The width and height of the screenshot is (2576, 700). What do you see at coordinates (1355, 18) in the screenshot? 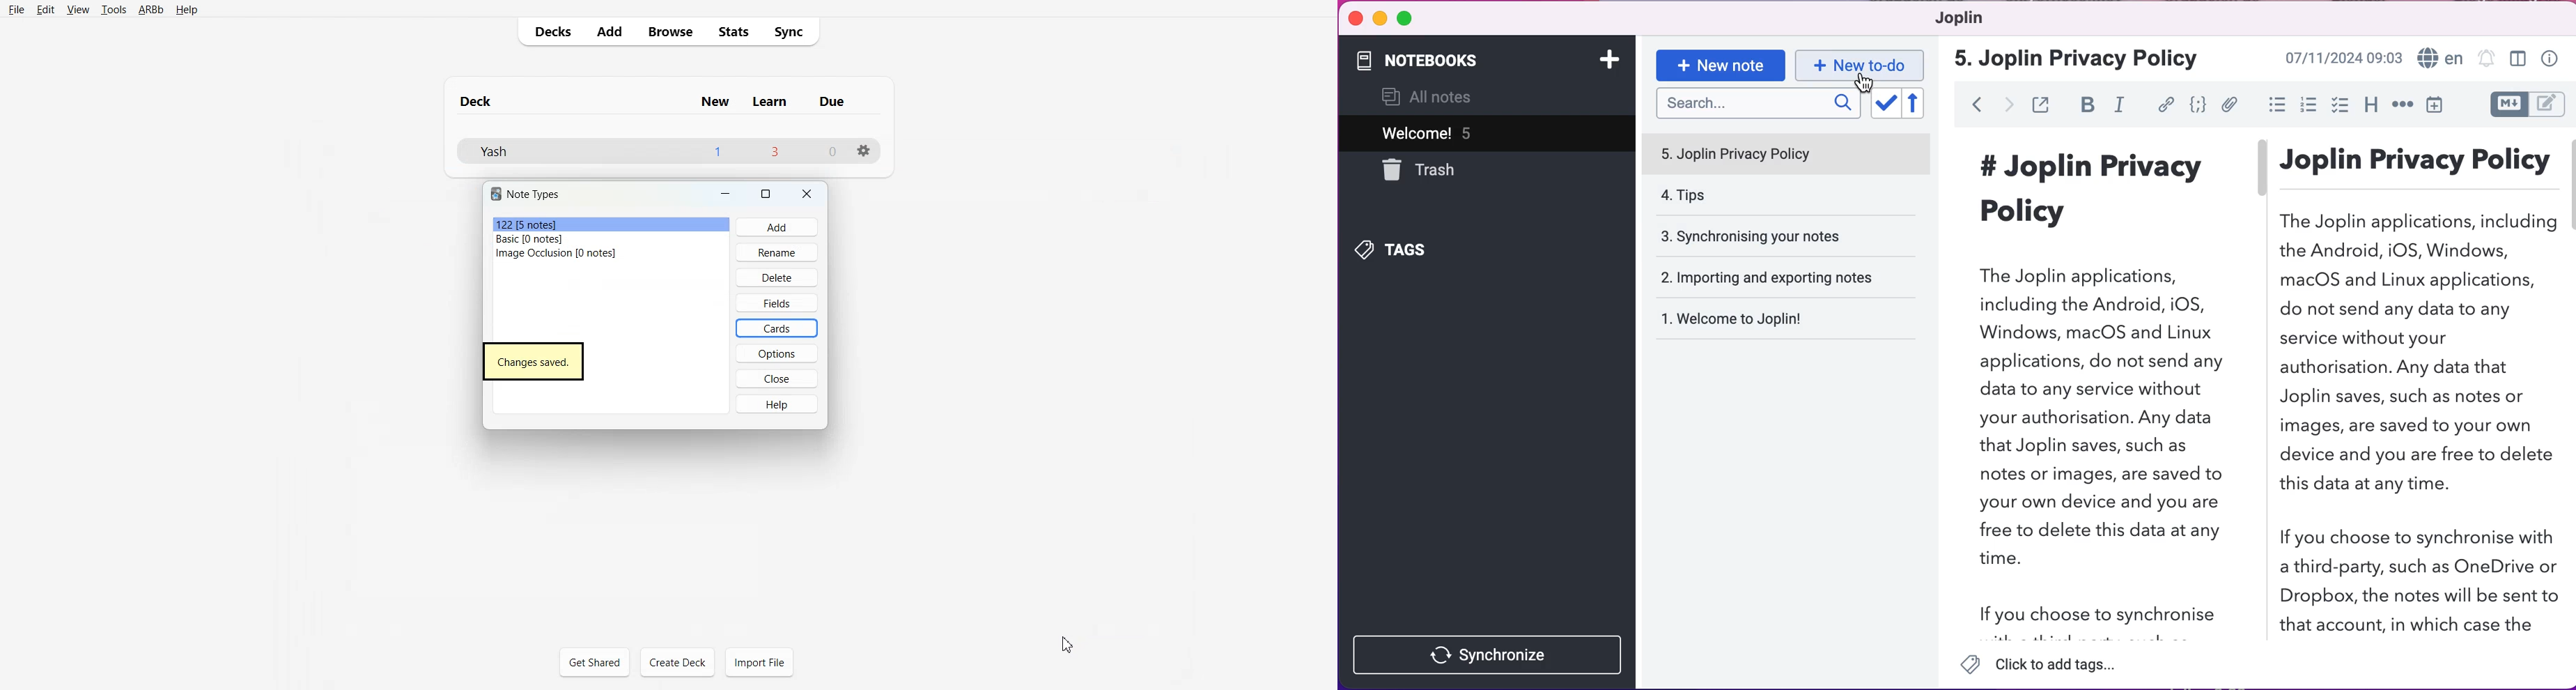
I see `close` at bounding box center [1355, 18].